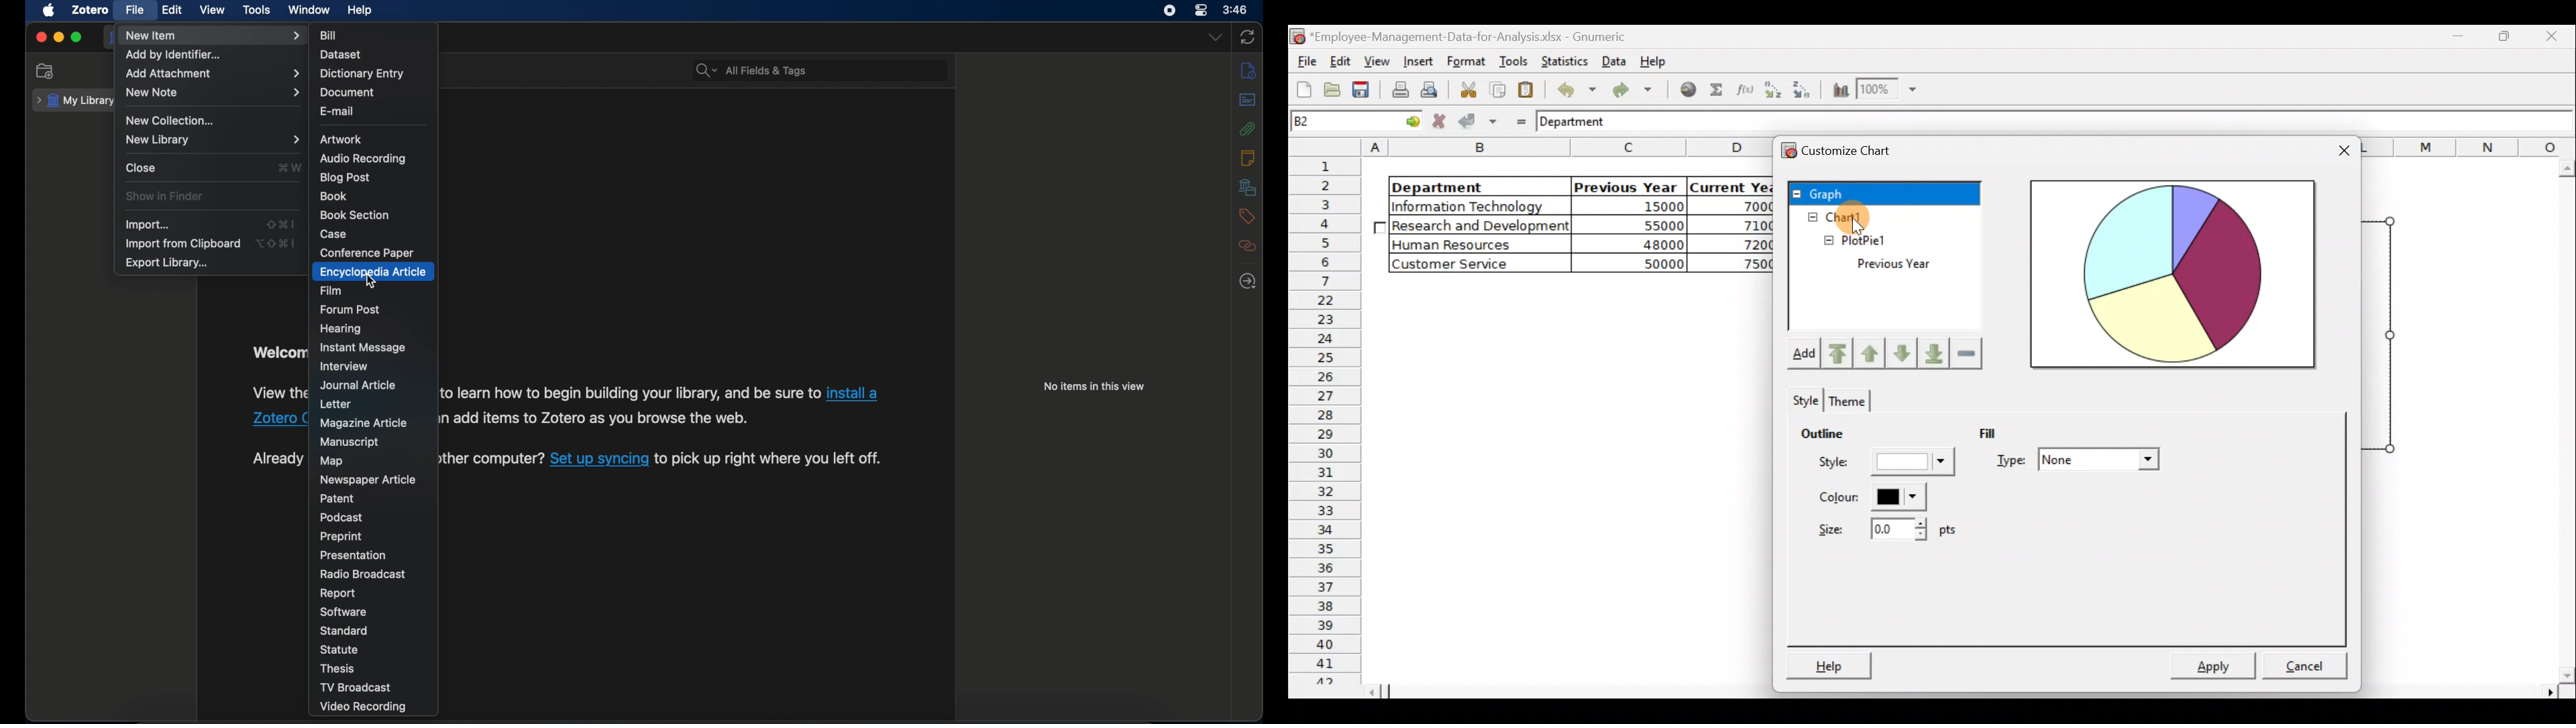 This screenshot has height=728, width=2576. I want to click on map, so click(331, 461).